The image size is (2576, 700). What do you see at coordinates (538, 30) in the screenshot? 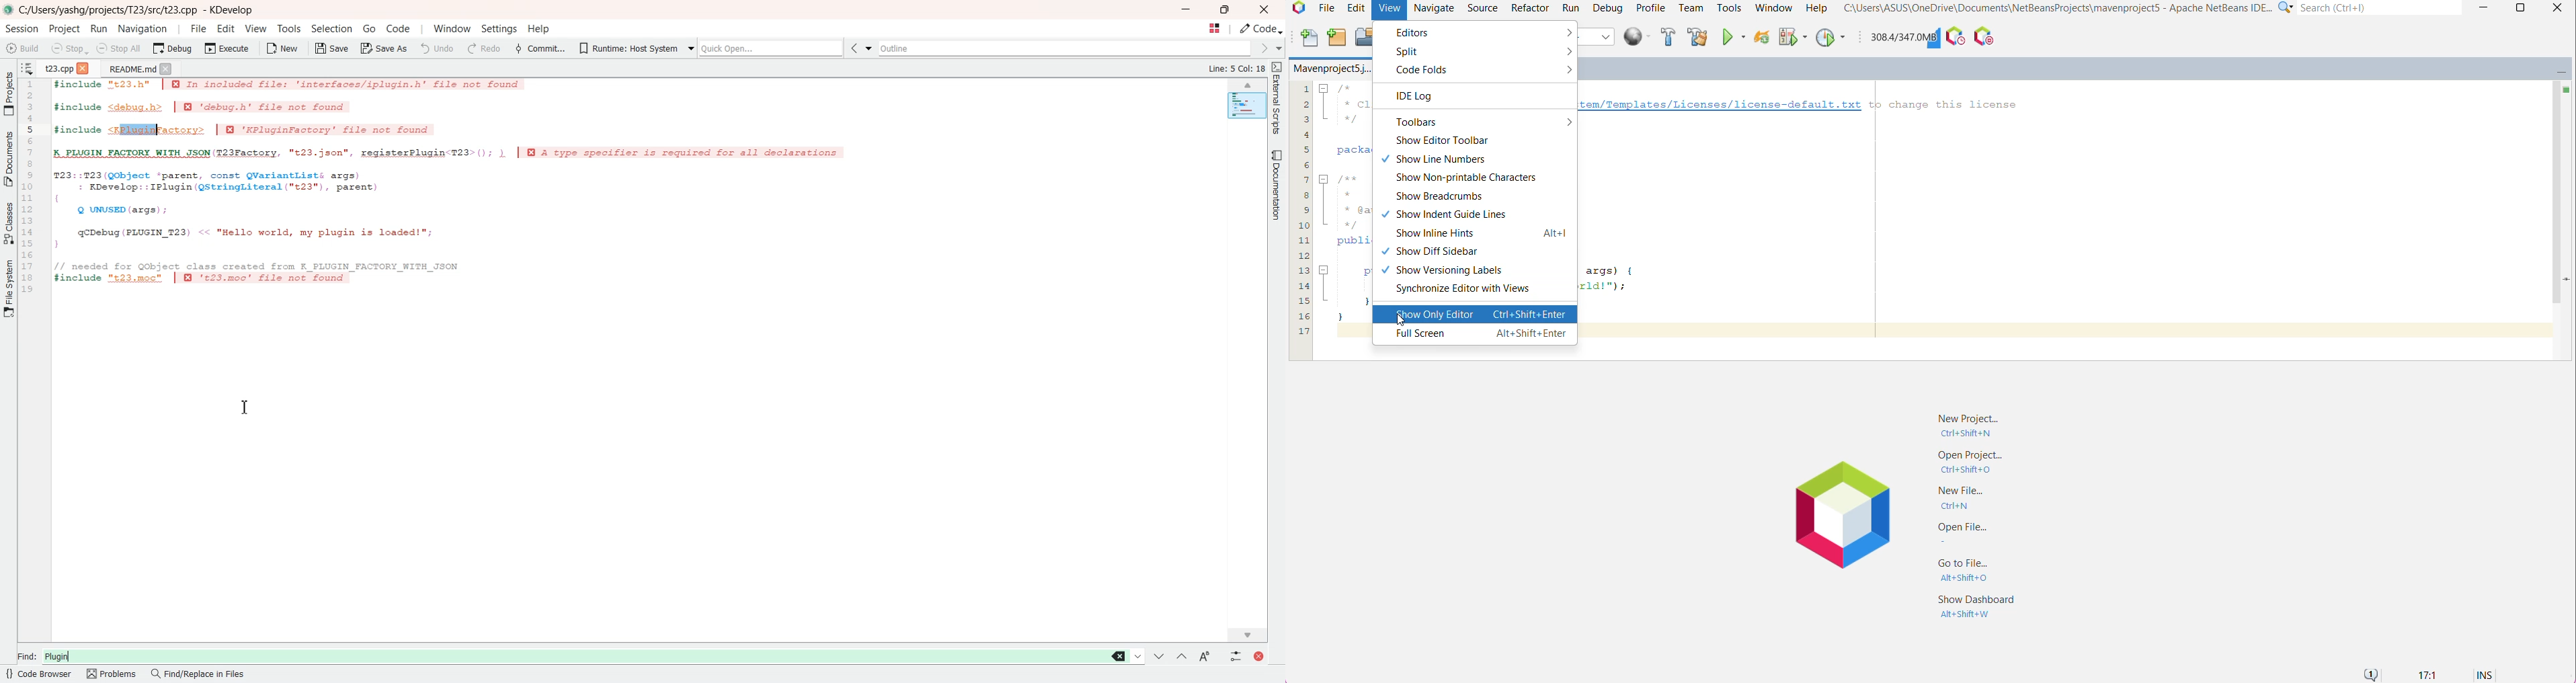
I see `help` at bounding box center [538, 30].